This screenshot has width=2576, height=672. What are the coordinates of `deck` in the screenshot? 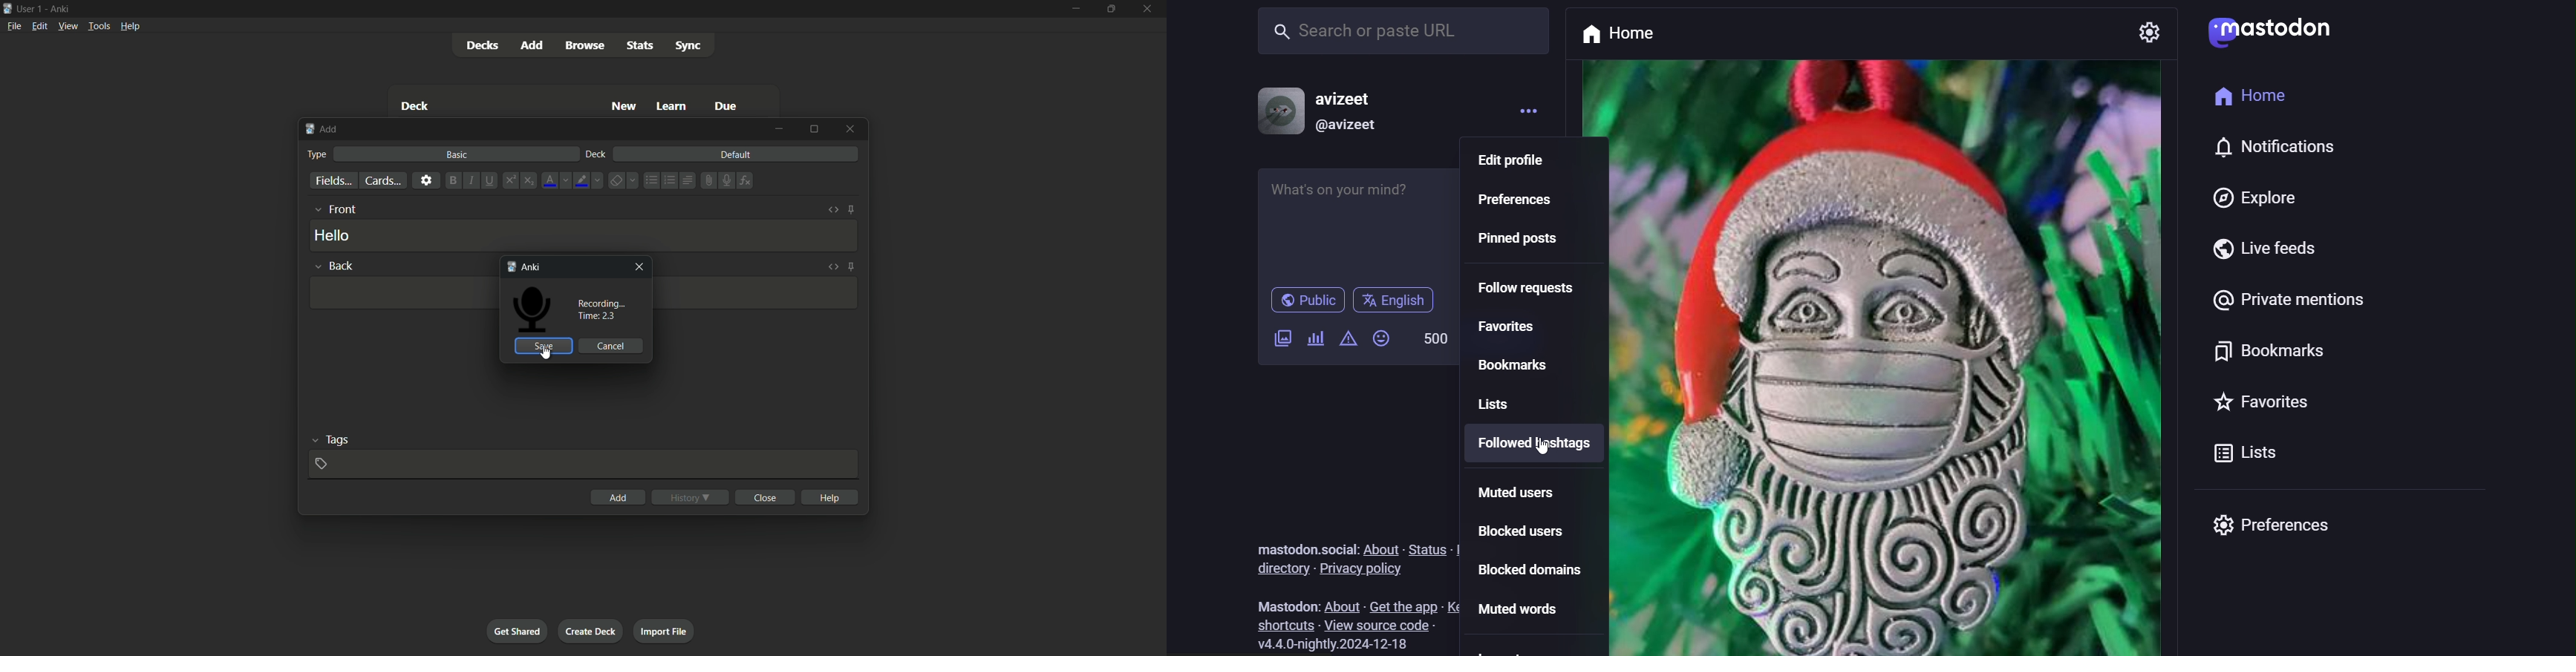 It's located at (596, 154).